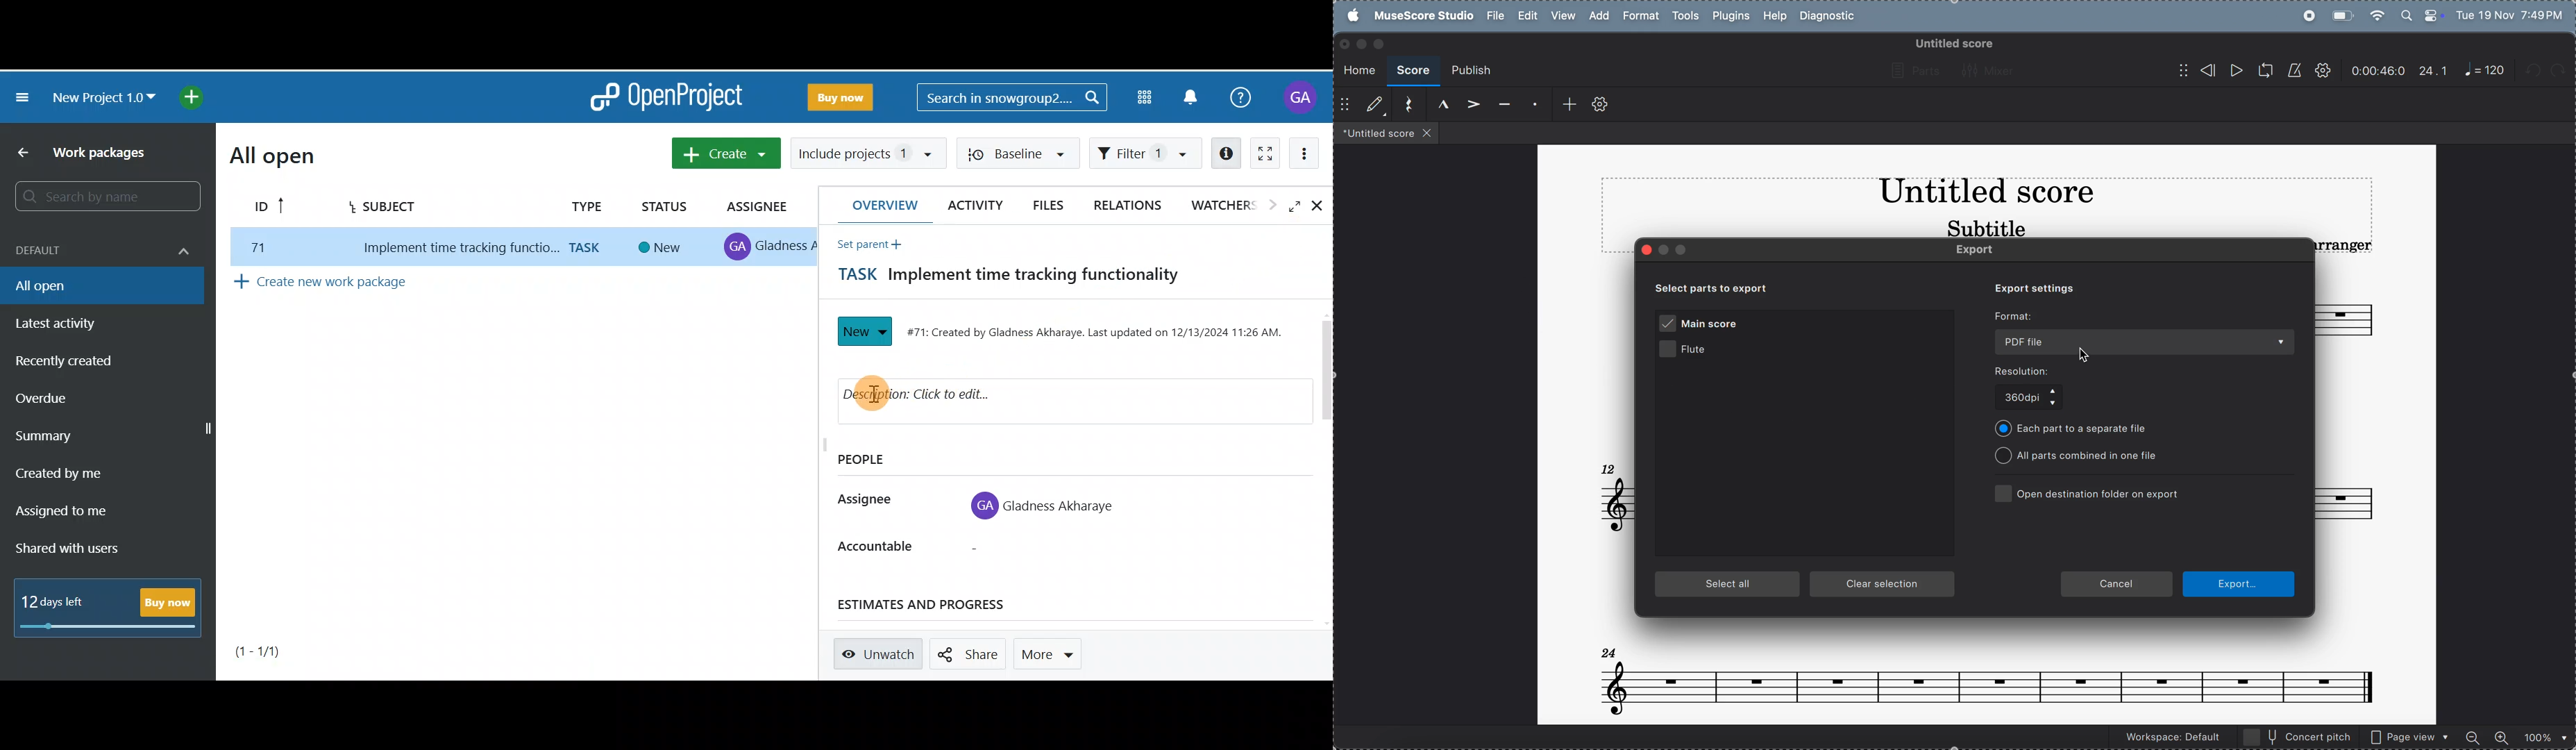  What do you see at coordinates (1774, 17) in the screenshot?
I see `help` at bounding box center [1774, 17].